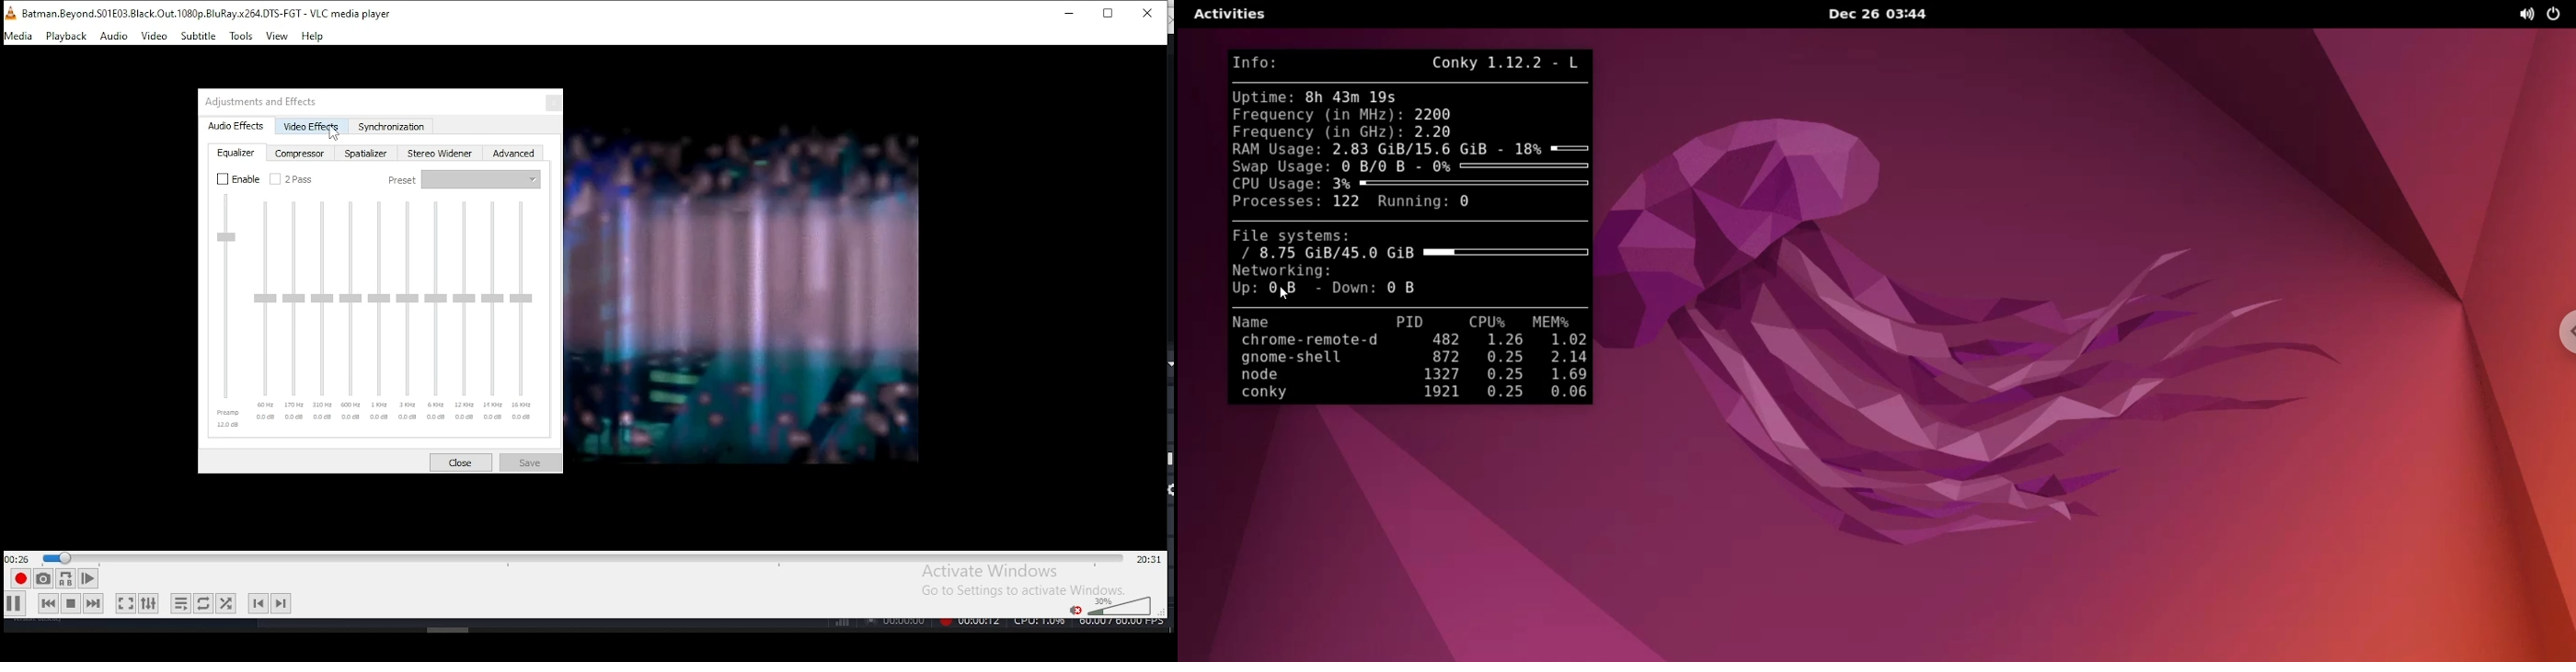  I want to click on File systems:, so click(1294, 235).